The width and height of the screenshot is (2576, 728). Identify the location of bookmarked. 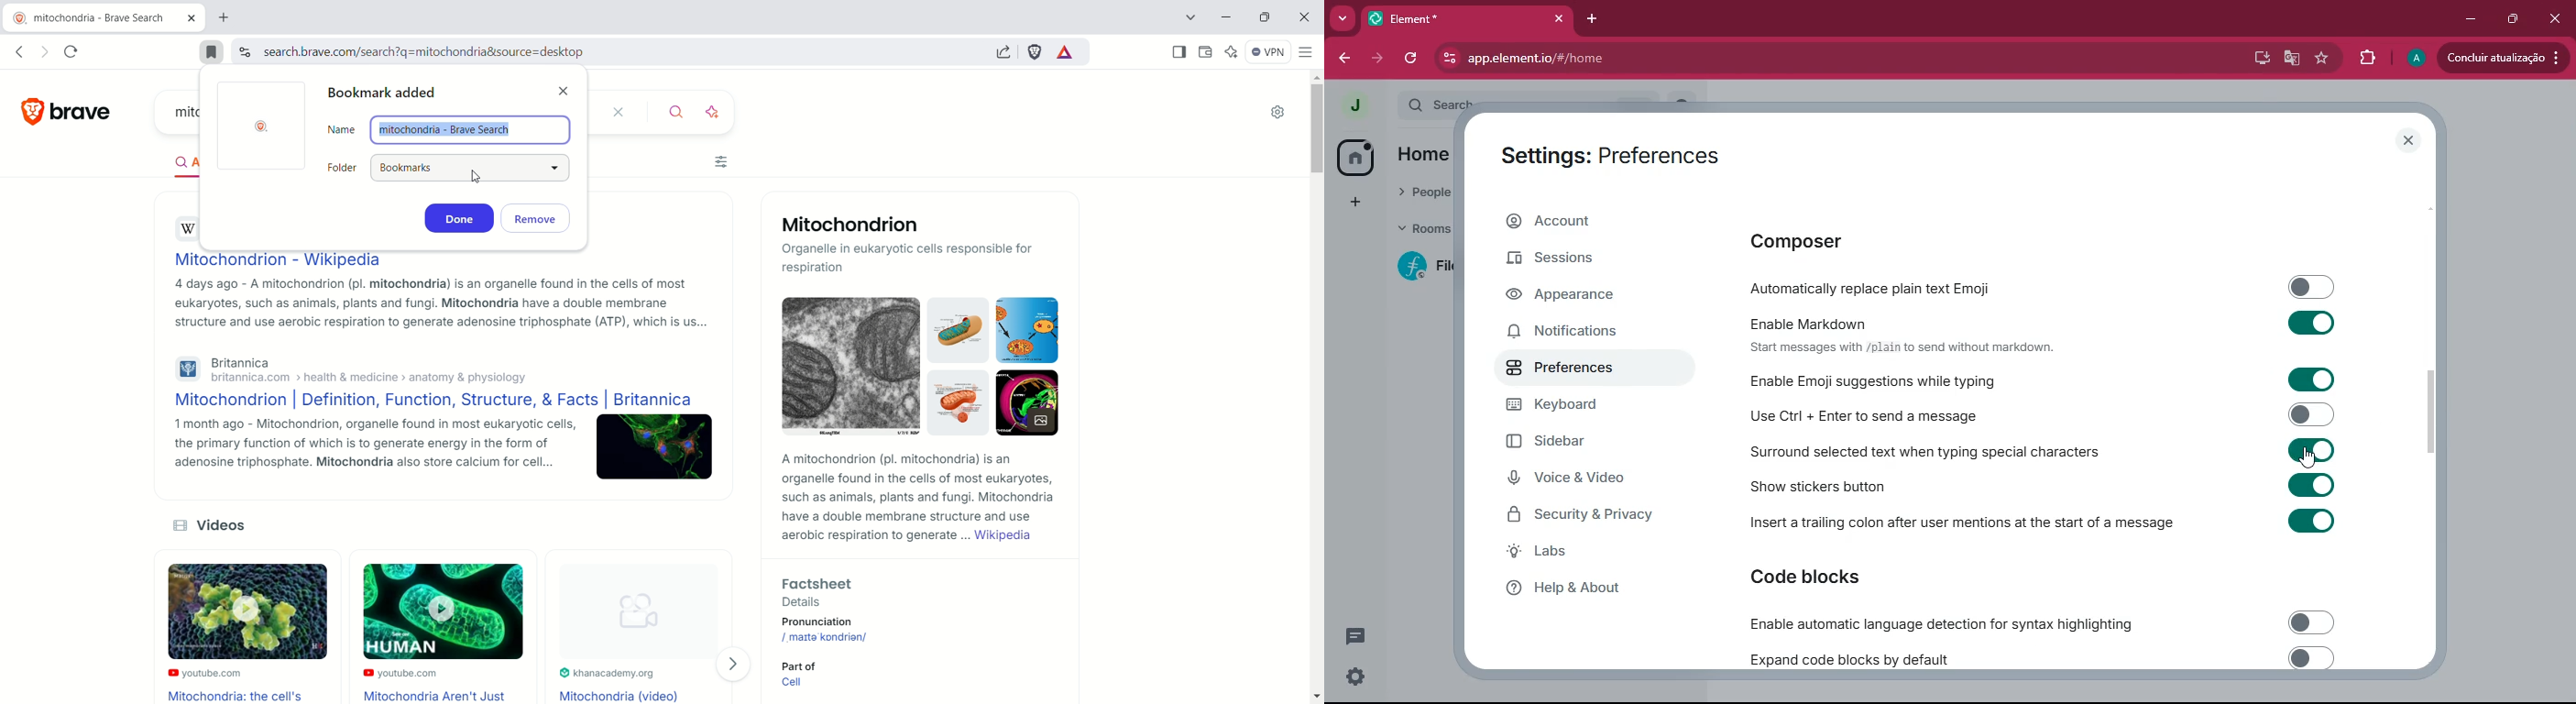
(212, 52).